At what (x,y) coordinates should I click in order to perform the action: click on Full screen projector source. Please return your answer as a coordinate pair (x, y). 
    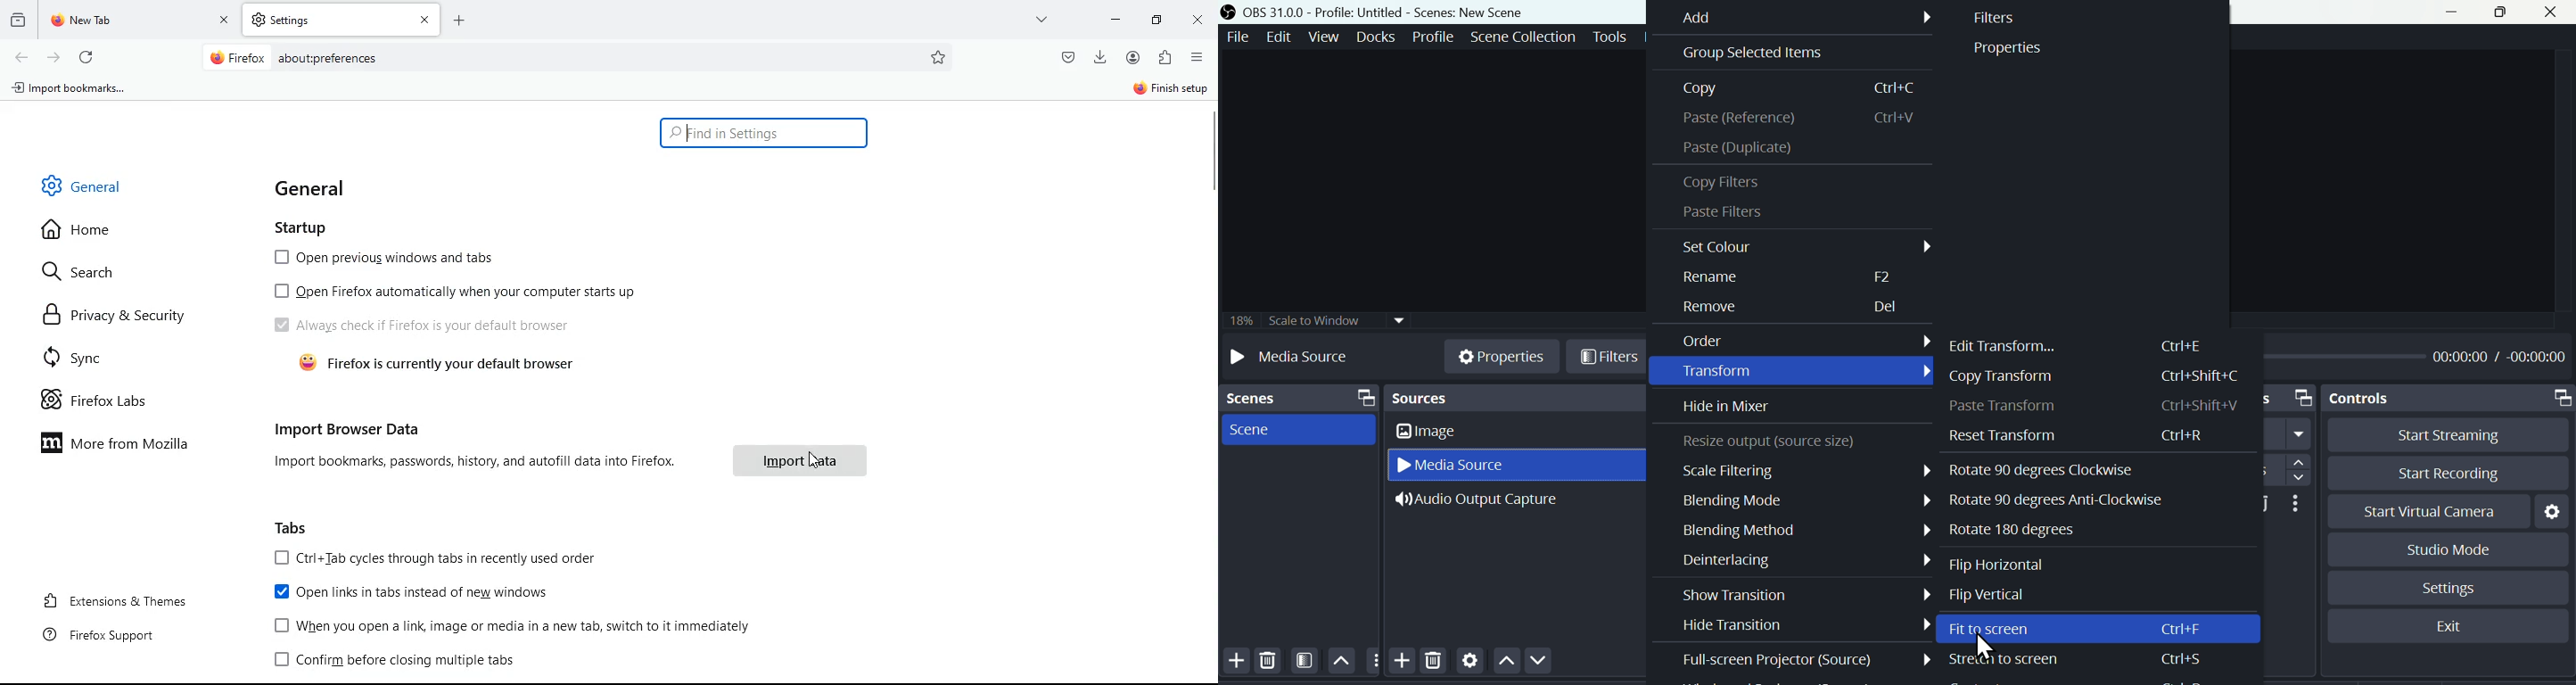
    Looking at the image, I should click on (1807, 659).